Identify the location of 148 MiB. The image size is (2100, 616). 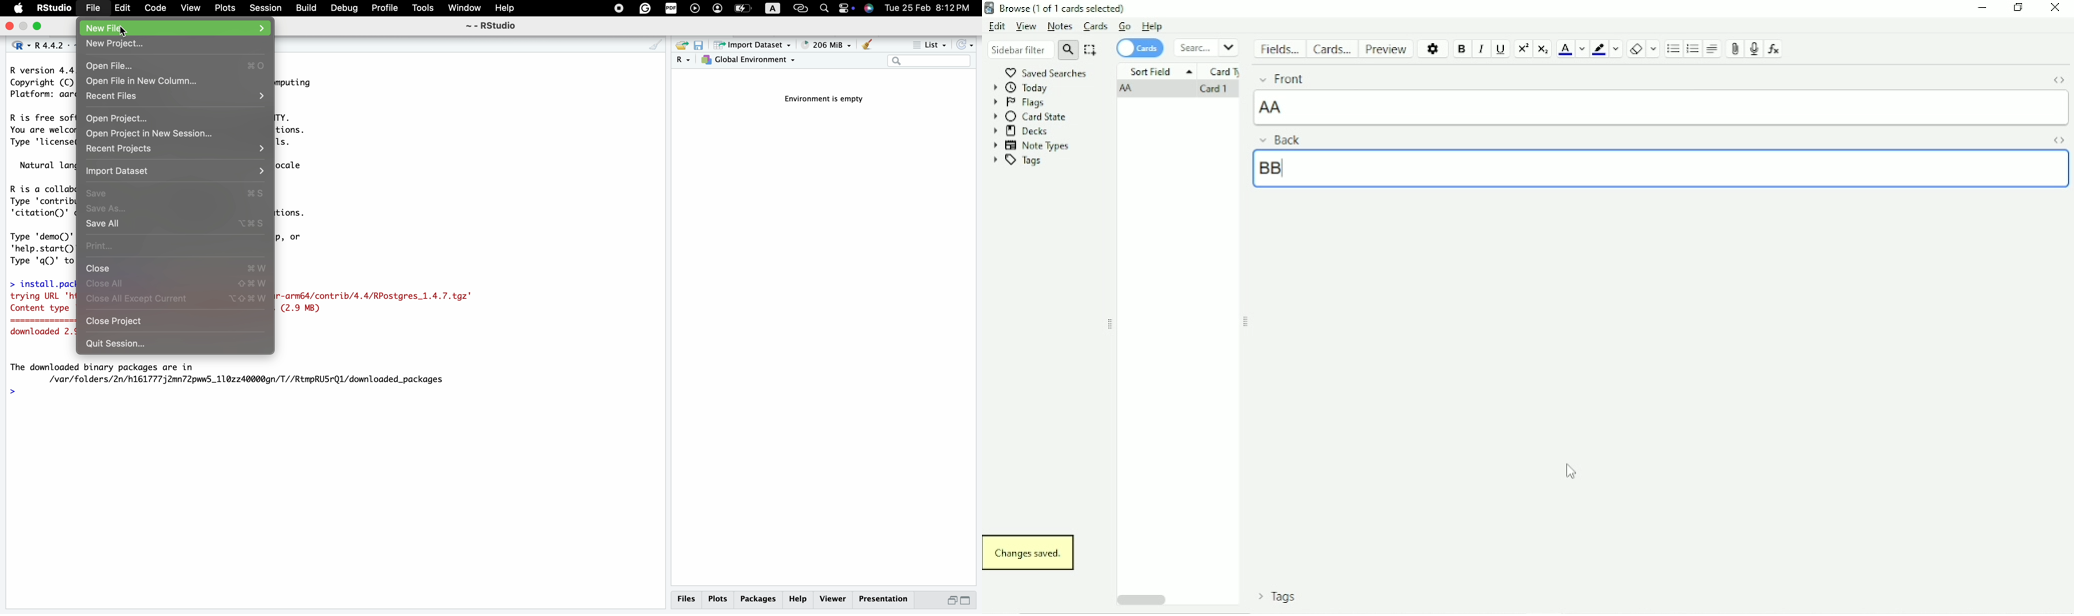
(827, 45).